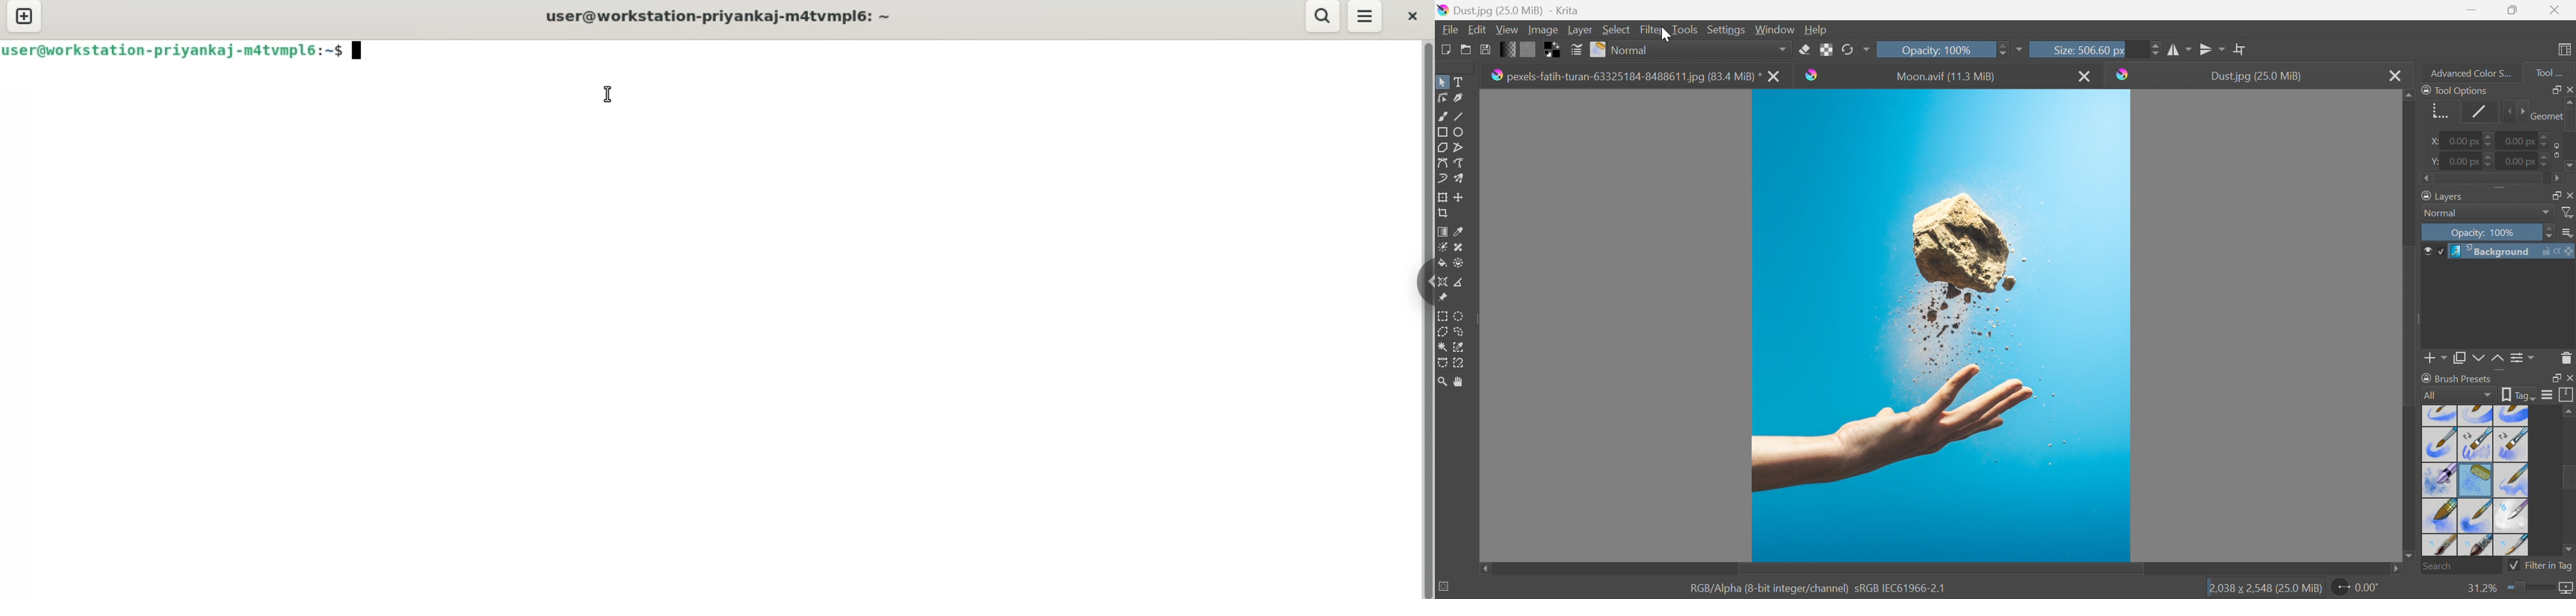 This screenshot has width=2576, height=616. I want to click on Image, so click(1542, 29).